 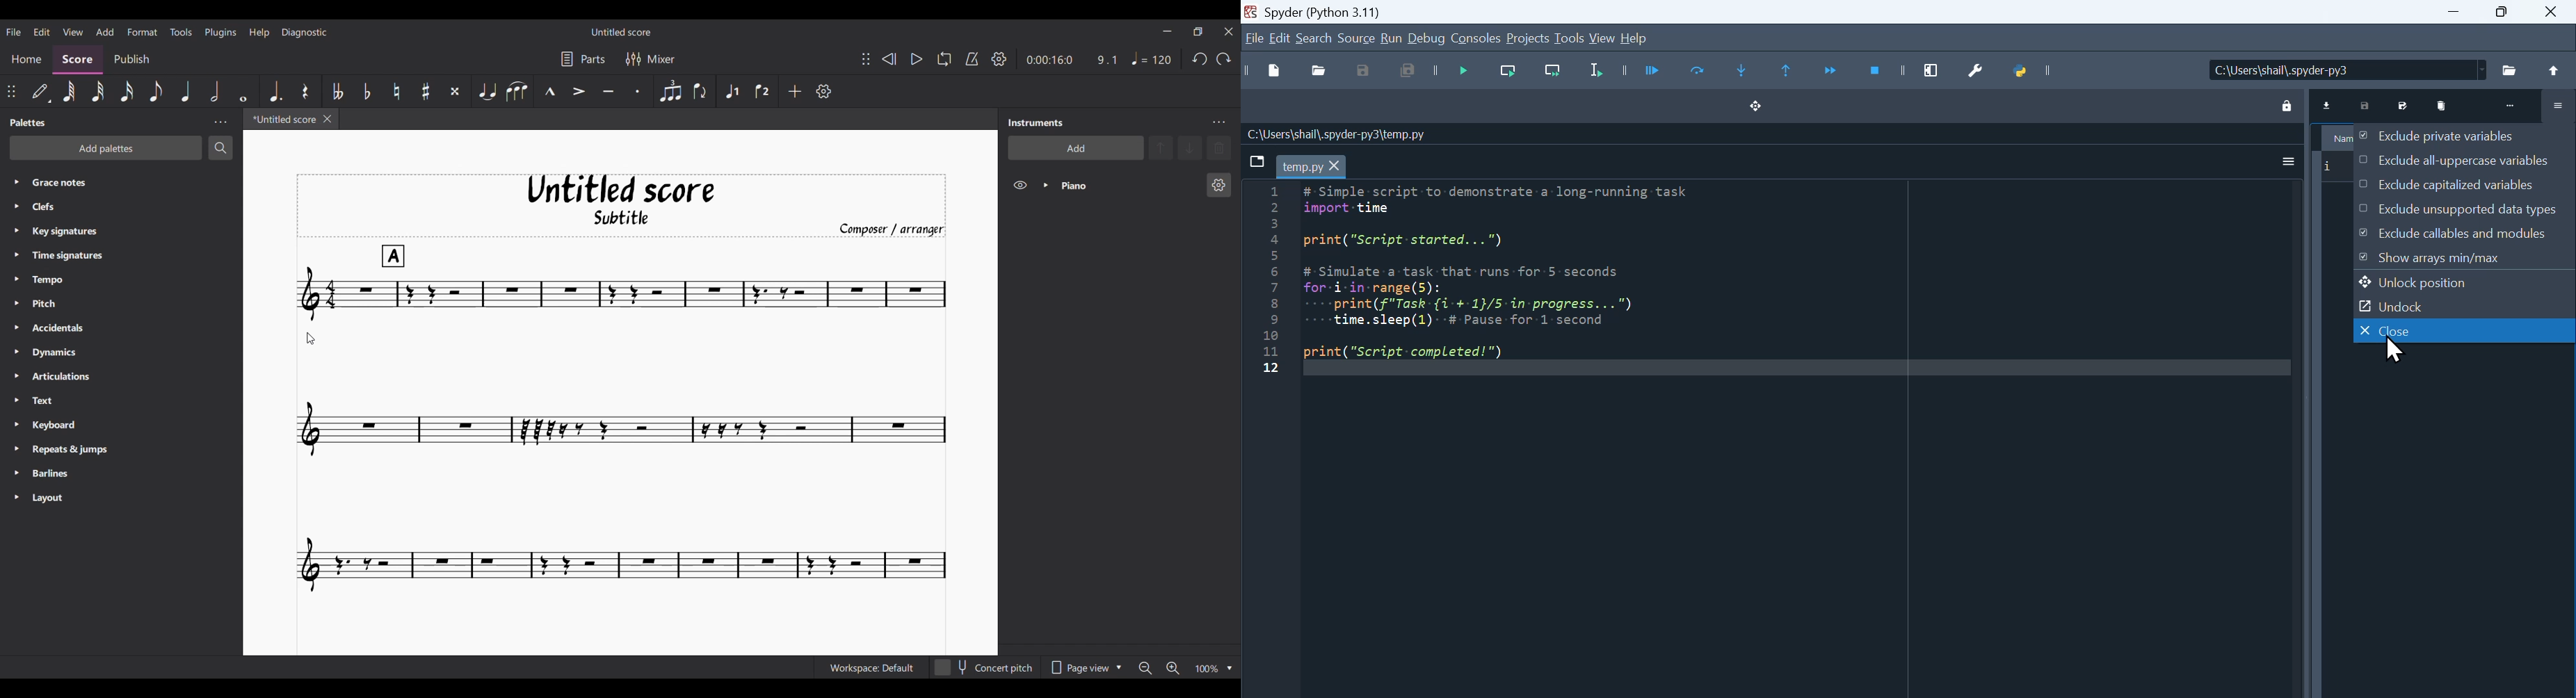 What do you see at coordinates (1152, 58) in the screenshot?
I see `Quarter note` at bounding box center [1152, 58].